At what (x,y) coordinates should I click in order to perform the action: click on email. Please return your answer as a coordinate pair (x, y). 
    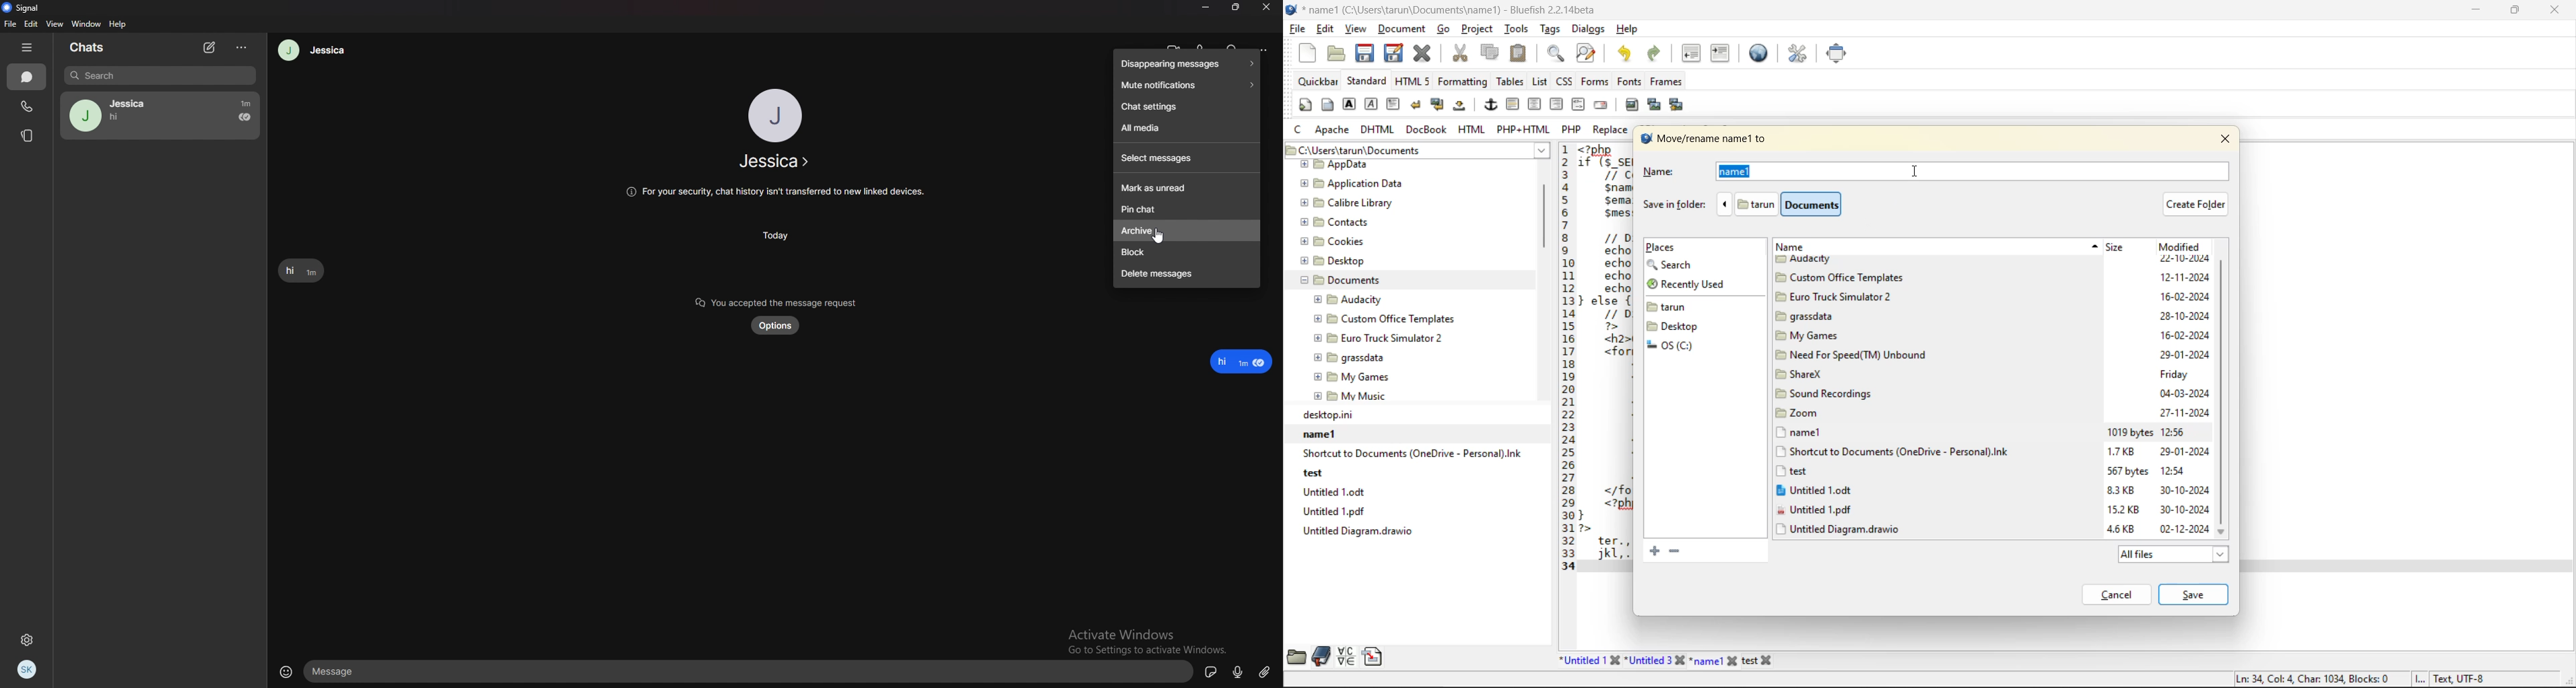
    Looking at the image, I should click on (1603, 106).